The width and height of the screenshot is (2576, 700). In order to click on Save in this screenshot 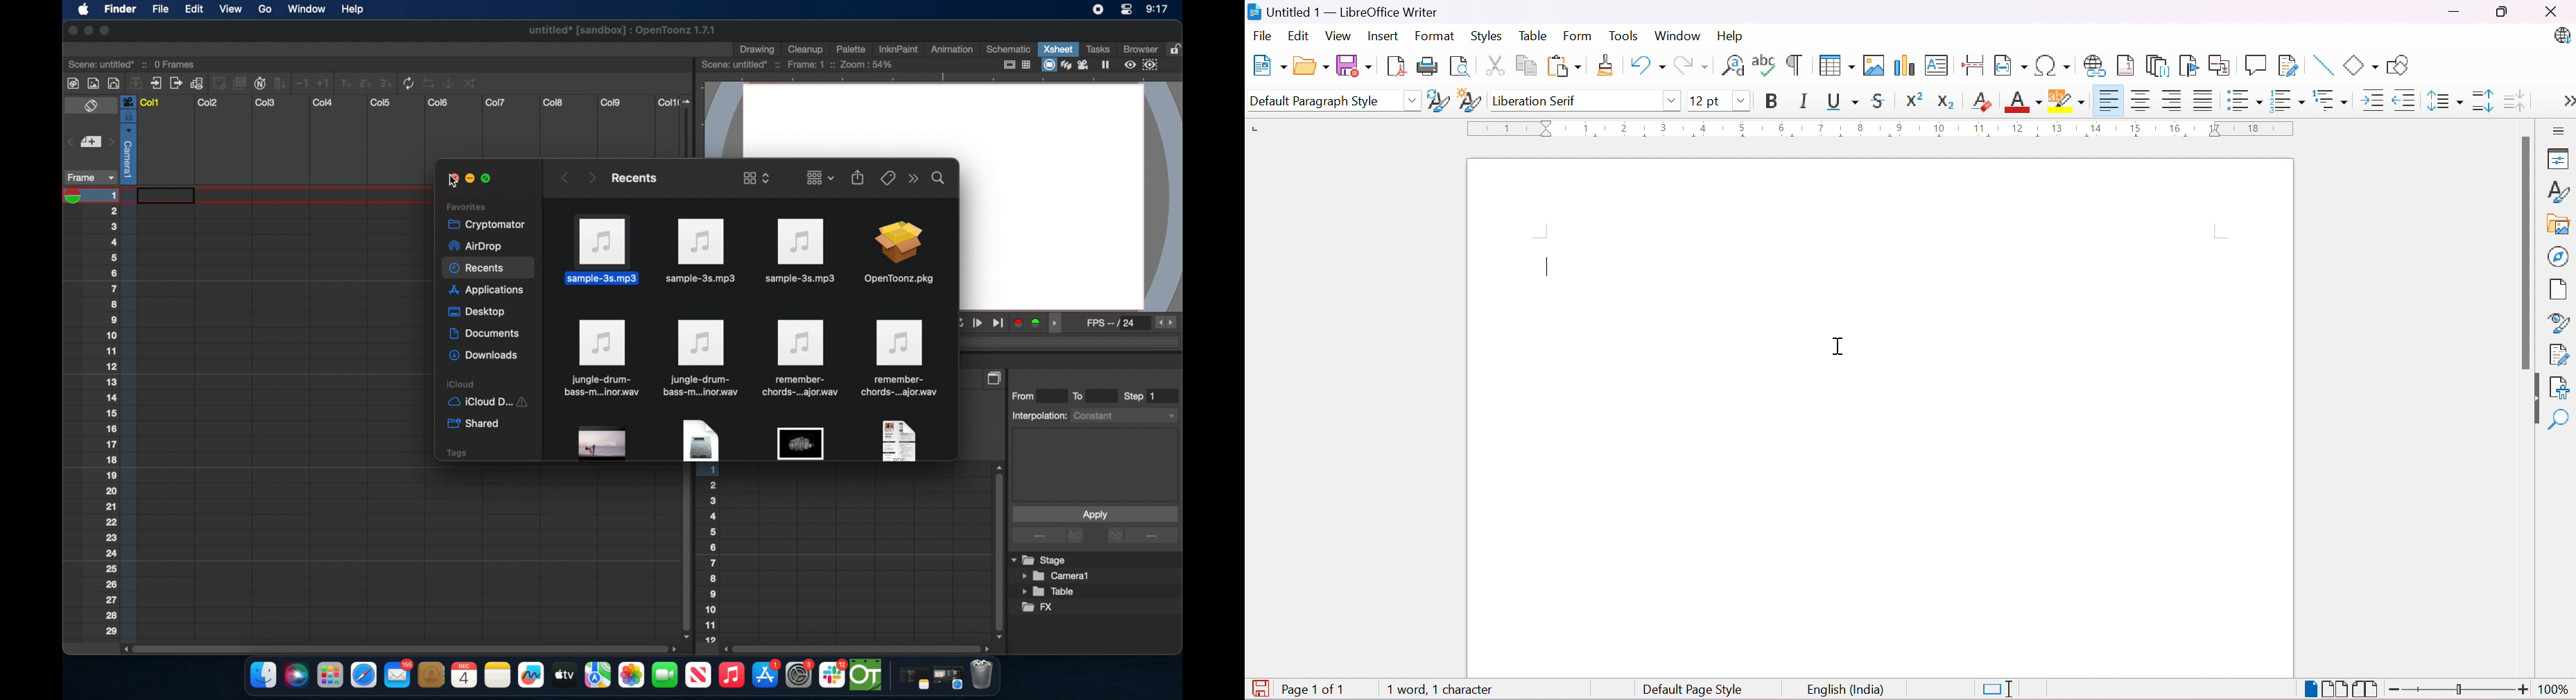, I will do `click(1354, 65)`.